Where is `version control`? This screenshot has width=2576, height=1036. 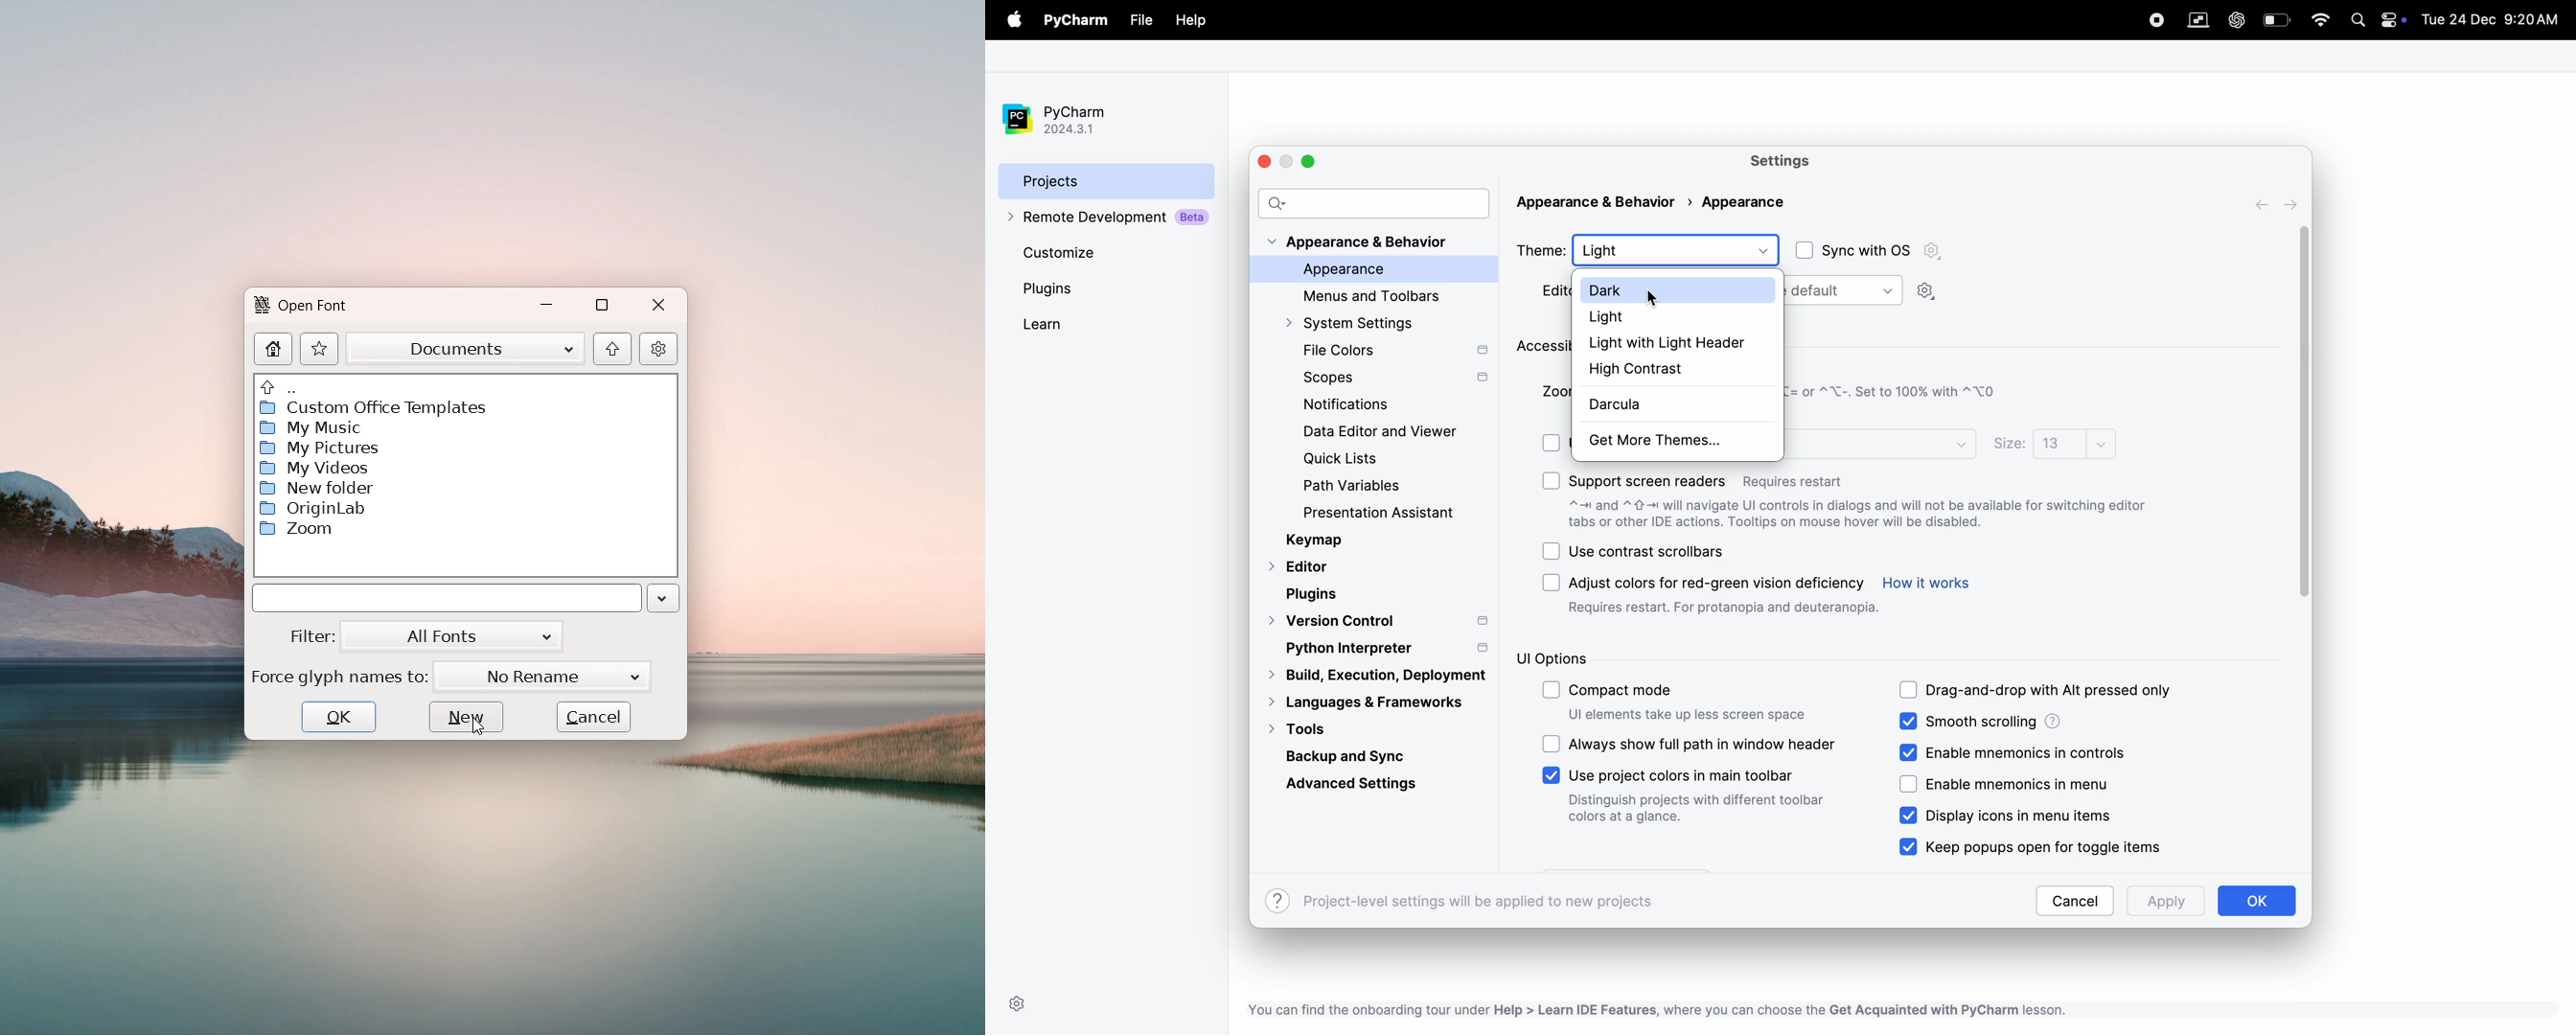
version control is located at coordinates (1378, 622).